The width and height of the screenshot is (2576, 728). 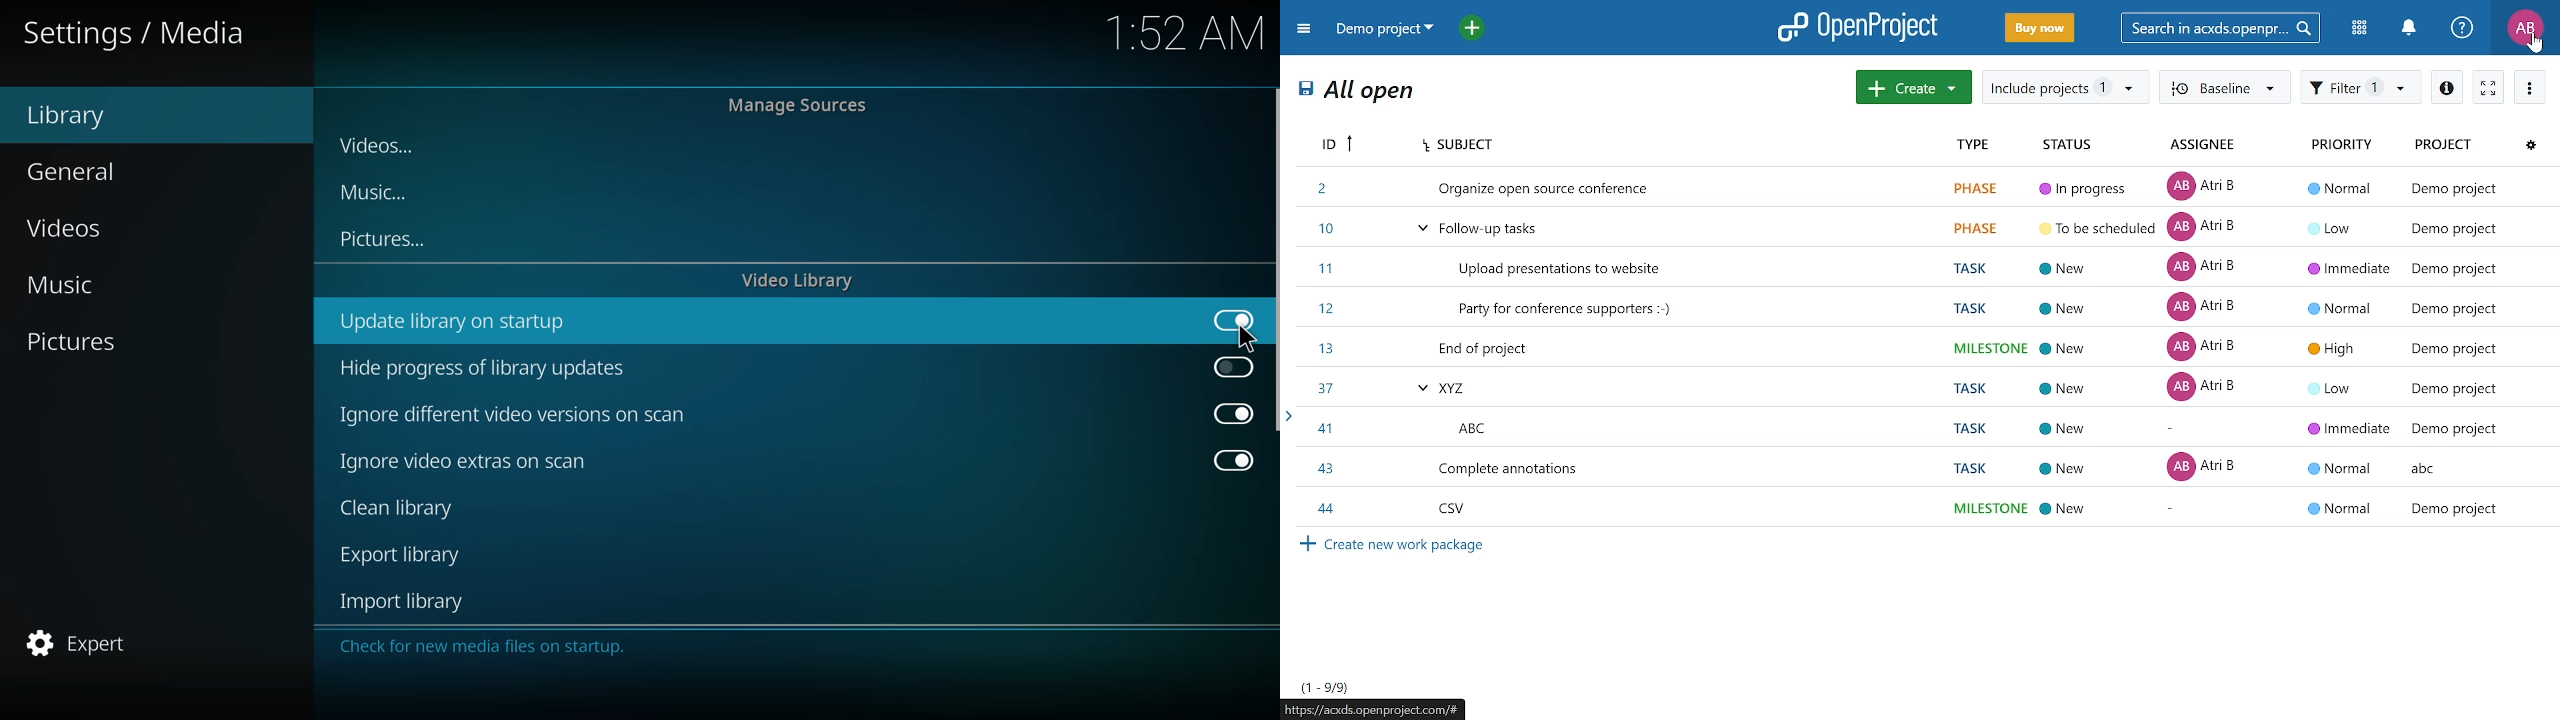 I want to click on time, so click(x=1187, y=31).